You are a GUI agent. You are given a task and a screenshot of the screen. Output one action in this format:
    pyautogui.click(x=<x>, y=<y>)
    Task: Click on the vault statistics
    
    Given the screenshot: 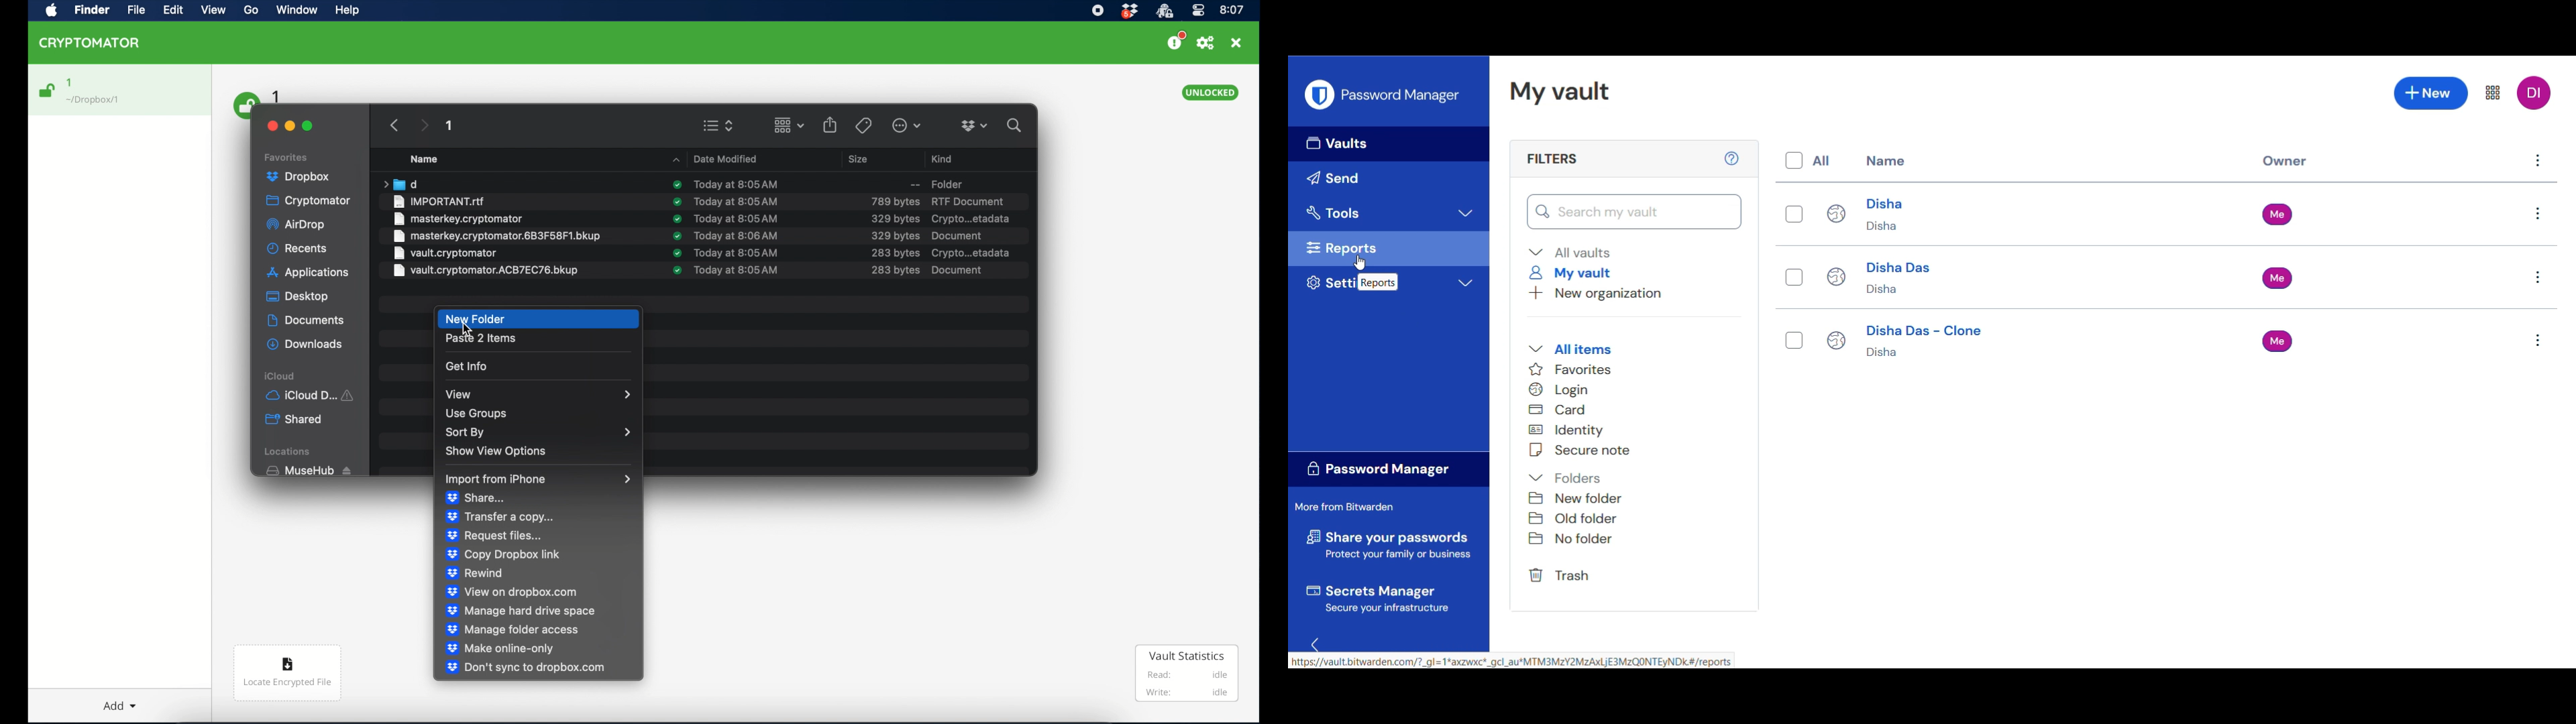 What is the action you would take?
    pyautogui.click(x=1187, y=674)
    